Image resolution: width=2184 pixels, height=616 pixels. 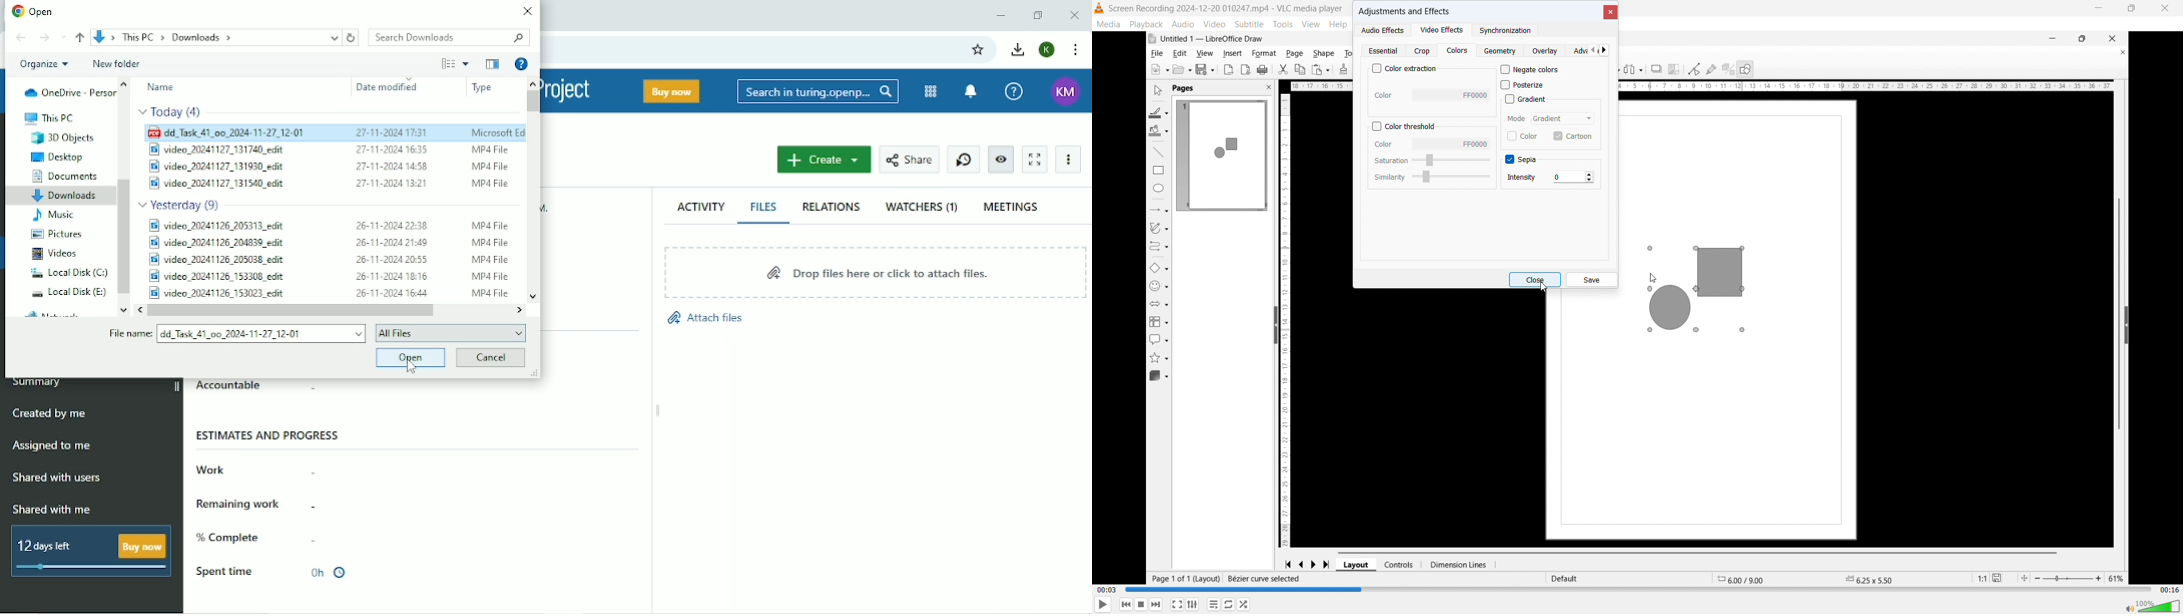 What do you see at coordinates (1046, 50) in the screenshot?
I see `K` at bounding box center [1046, 50].